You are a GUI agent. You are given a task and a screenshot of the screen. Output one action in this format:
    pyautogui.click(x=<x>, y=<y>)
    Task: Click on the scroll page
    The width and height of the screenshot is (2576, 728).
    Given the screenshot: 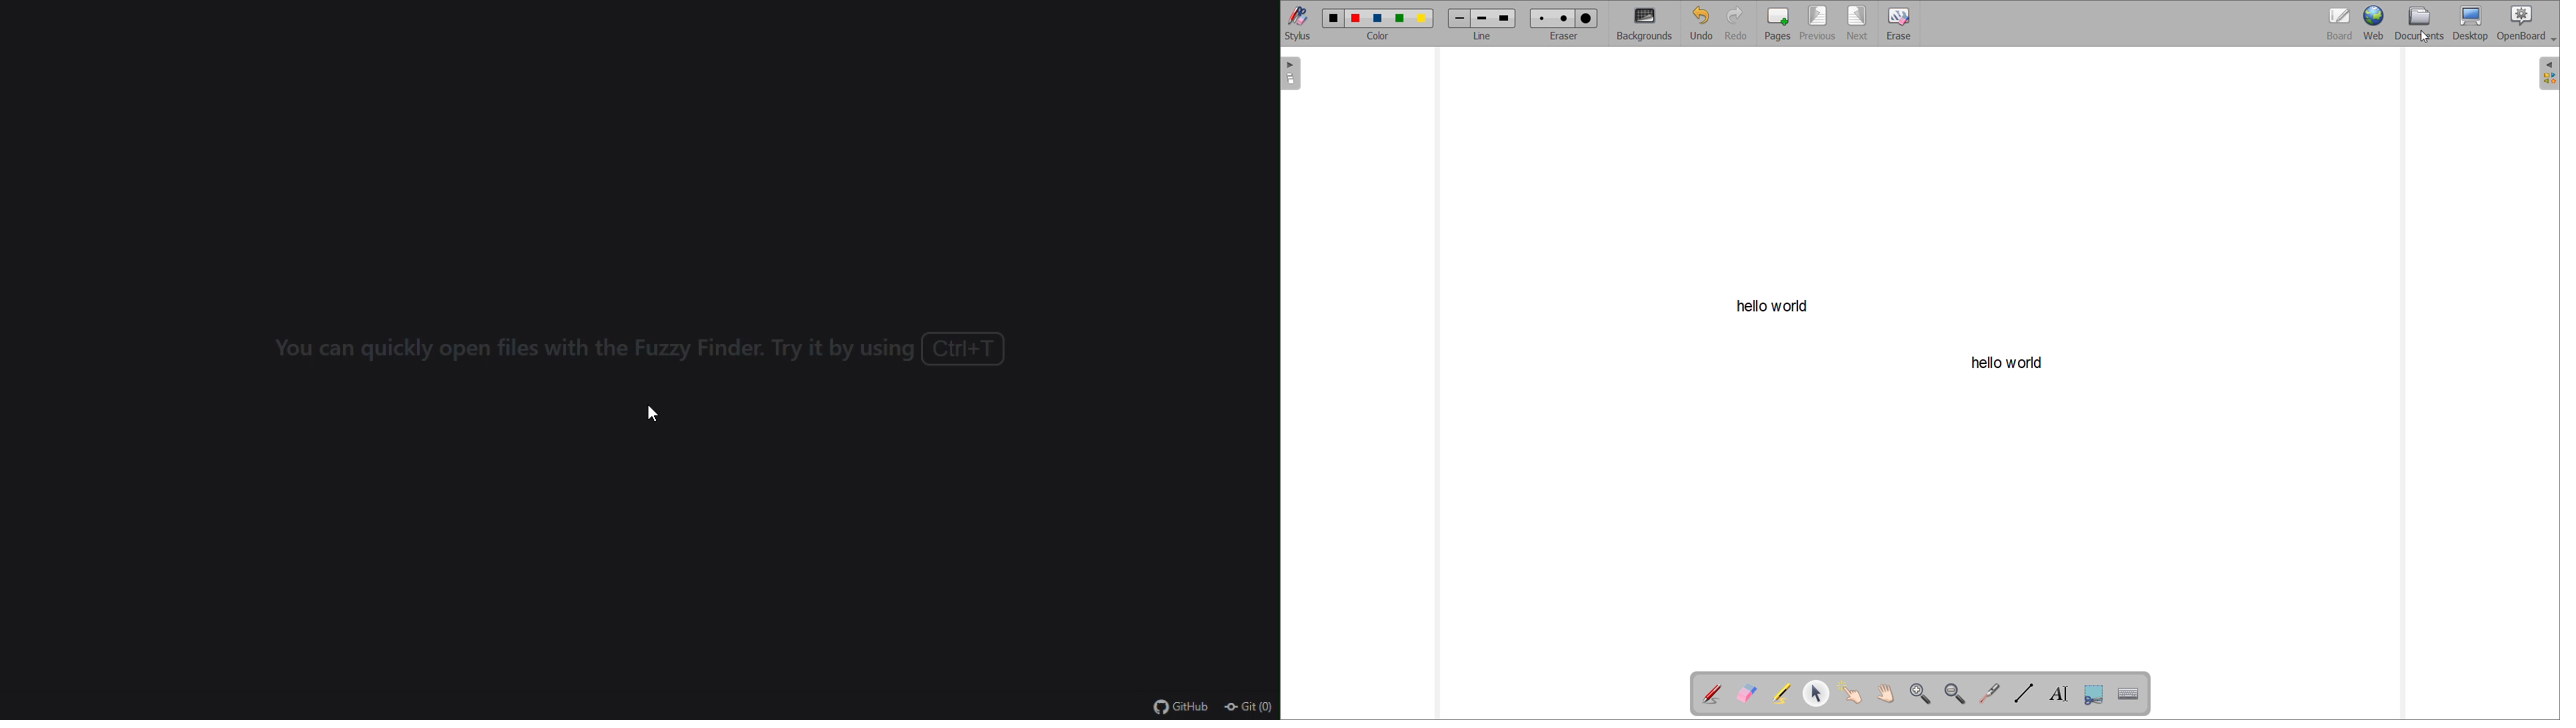 What is the action you would take?
    pyautogui.click(x=1885, y=692)
    